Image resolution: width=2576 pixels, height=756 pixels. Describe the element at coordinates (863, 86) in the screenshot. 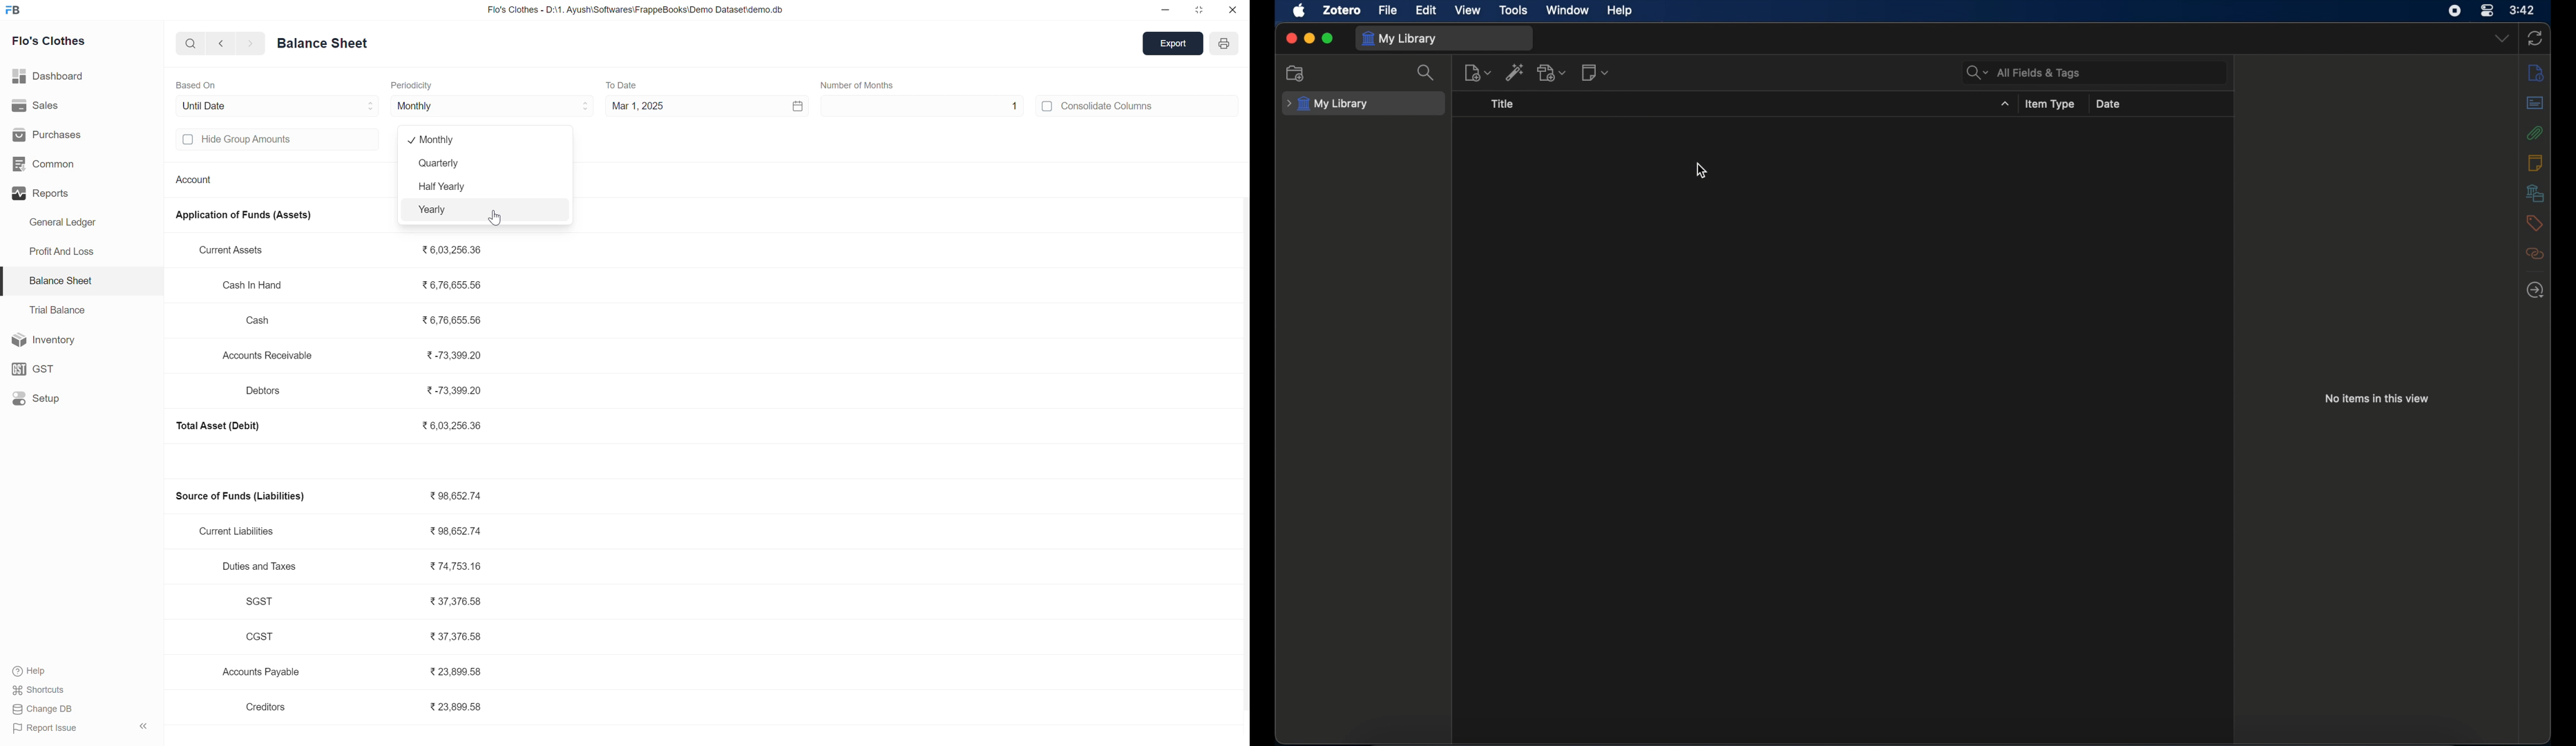

I see `Number of Months` at that location.